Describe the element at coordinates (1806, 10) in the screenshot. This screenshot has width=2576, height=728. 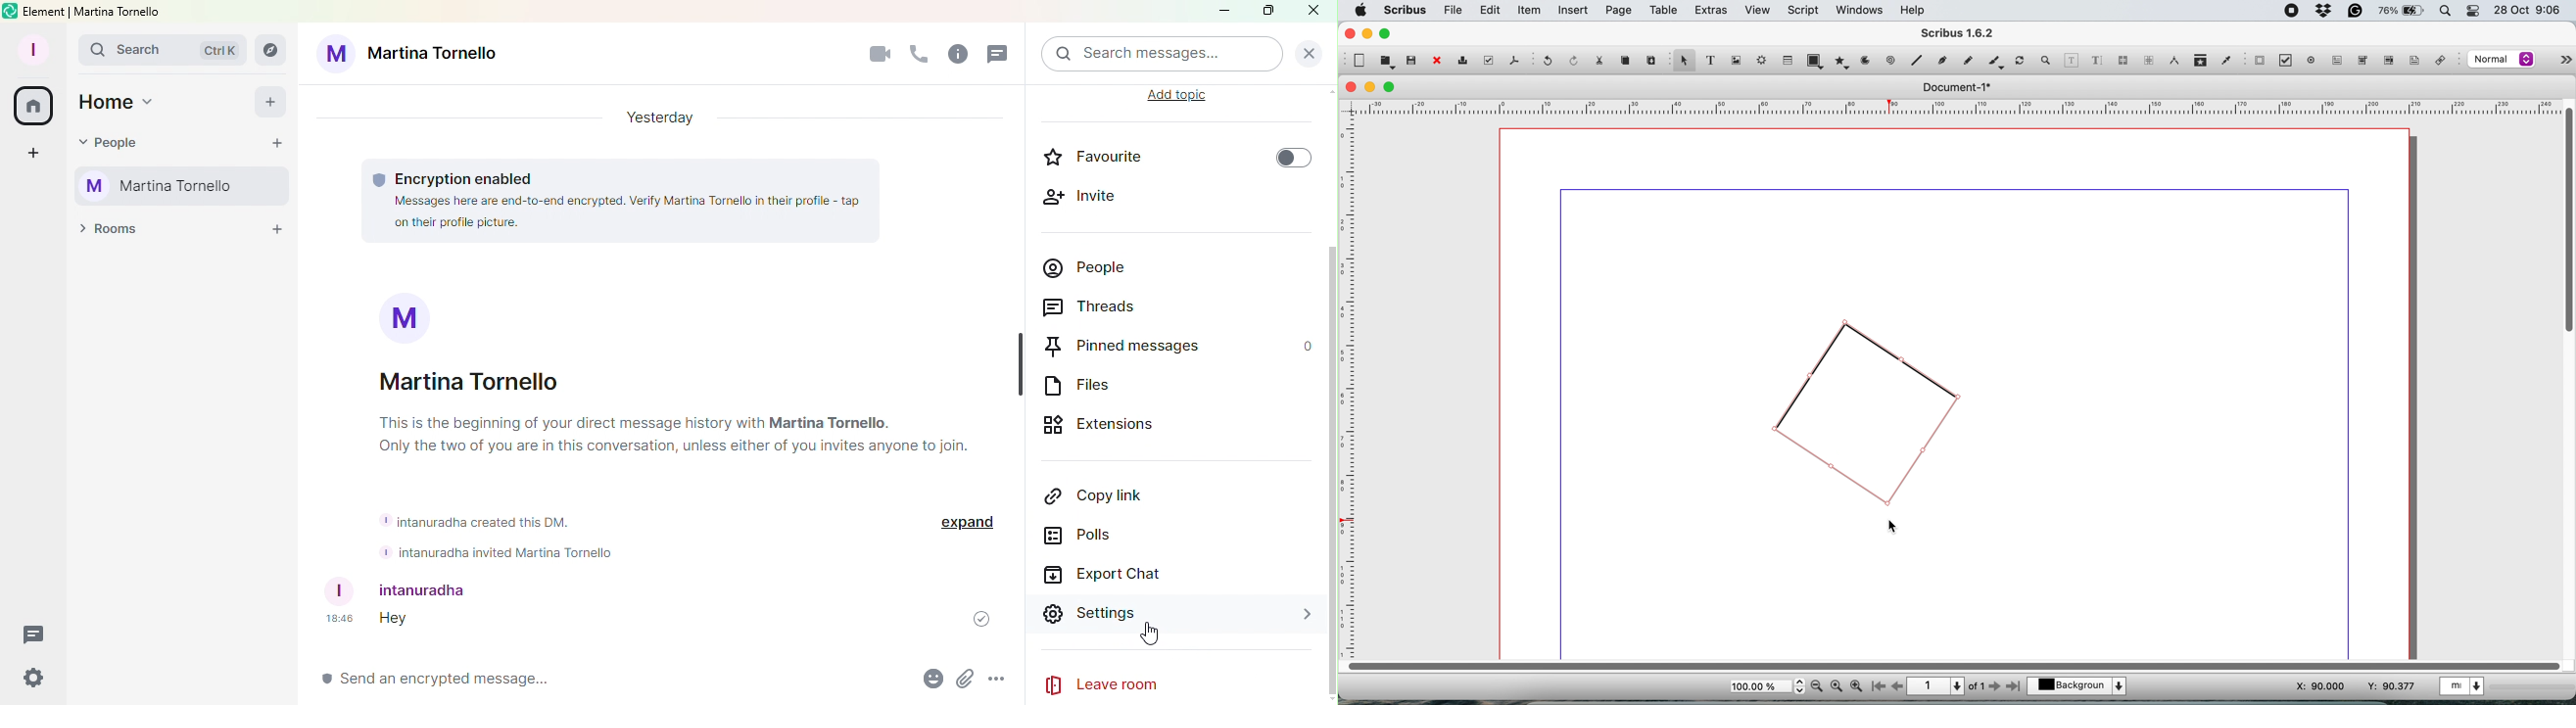
I see `script` at that location.